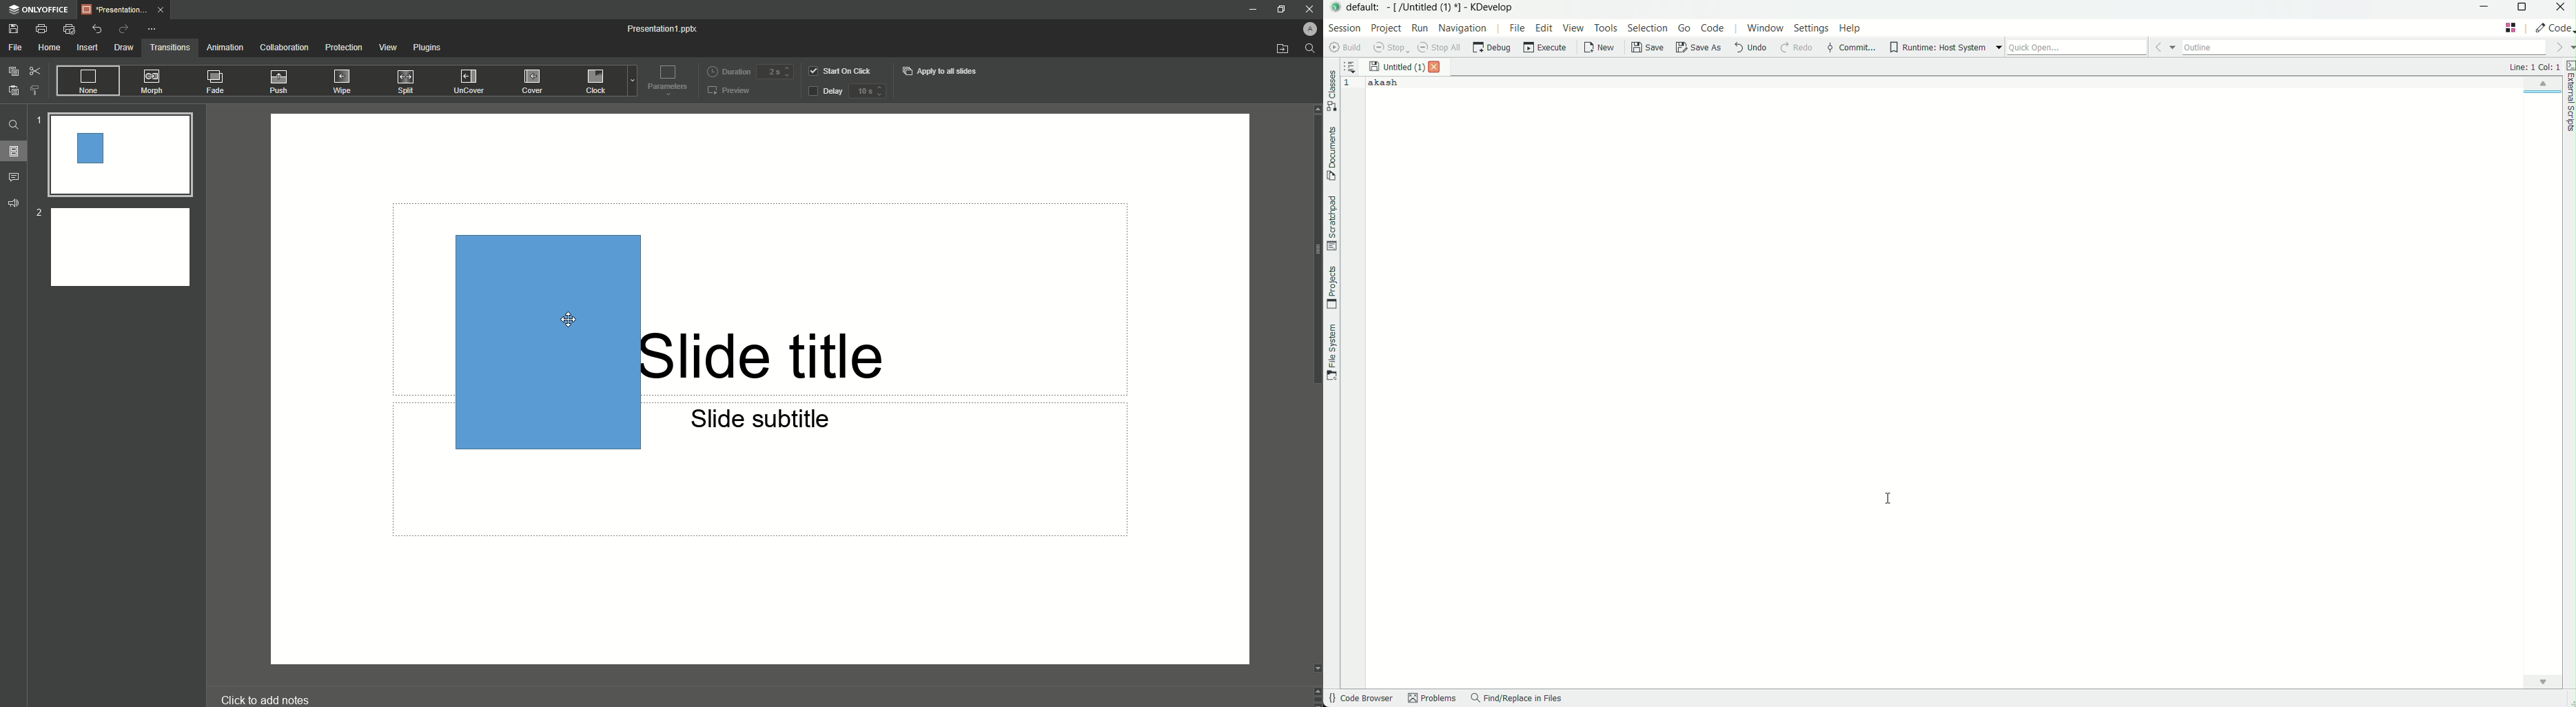 This screenshot has height=728, width=2576. What do you see at coordinates (1315, 696) in the screenshot?
I see `Controls` at bounding box center [1315, 696].